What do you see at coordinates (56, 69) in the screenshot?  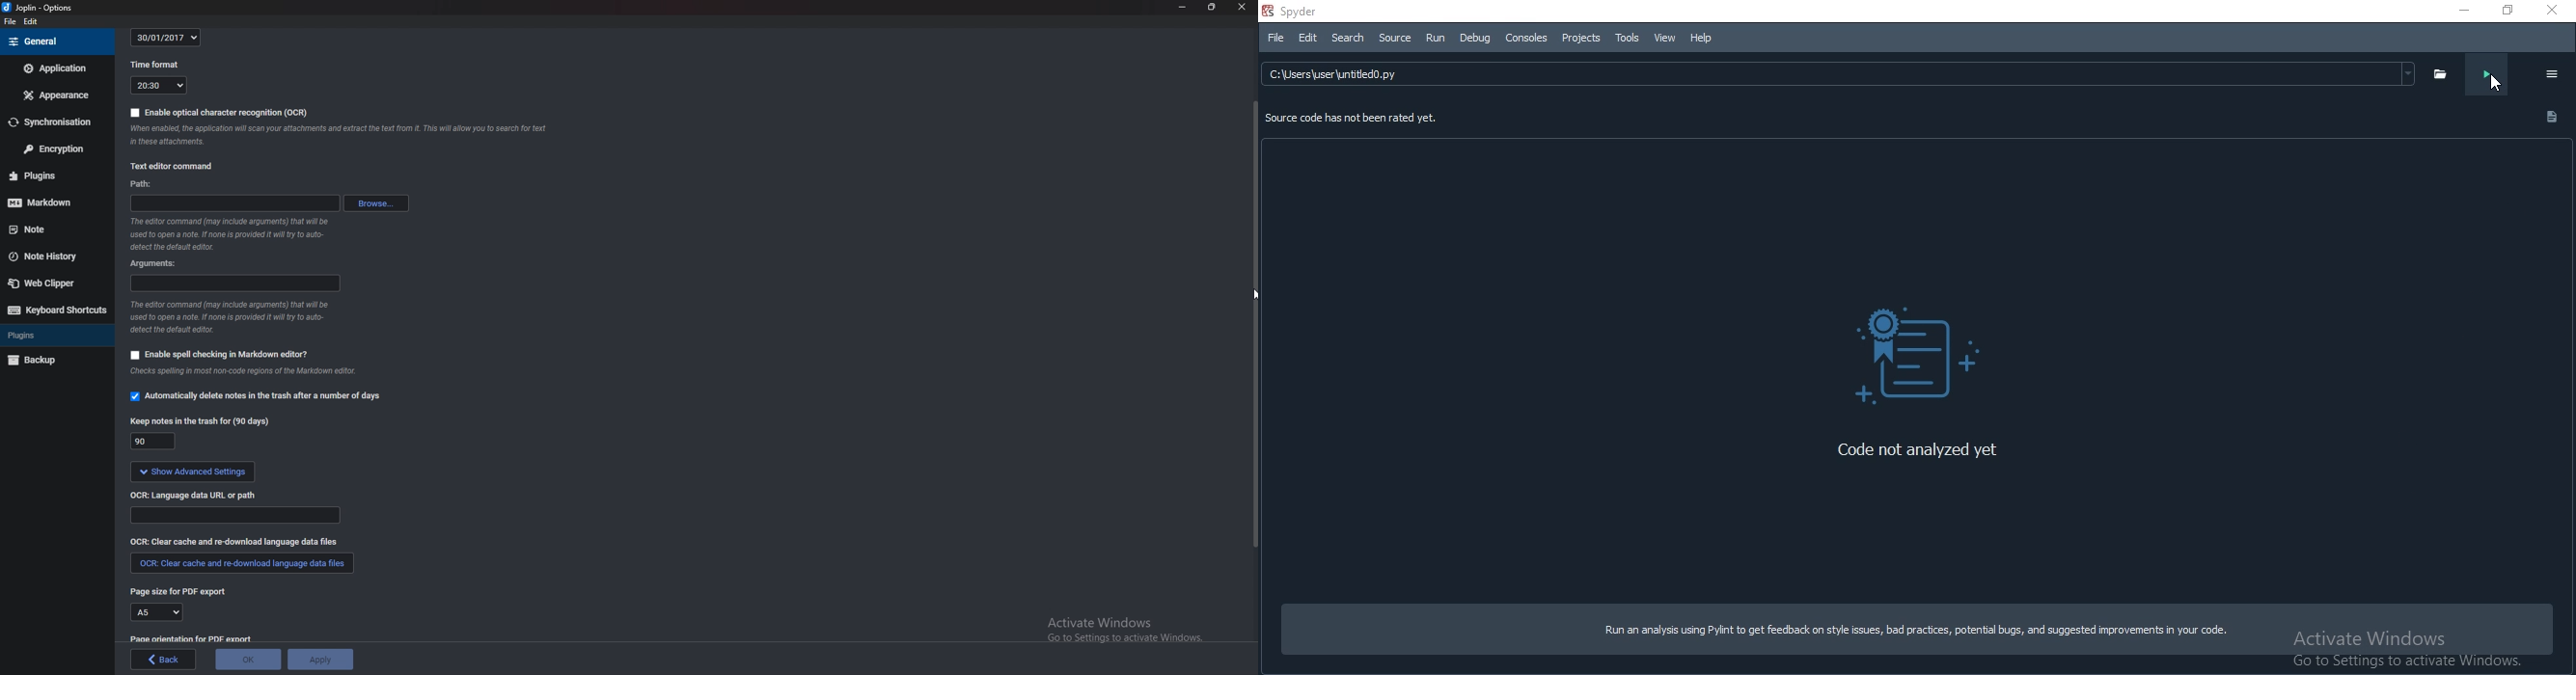 I see `Application` at bounding box center [56, 69].